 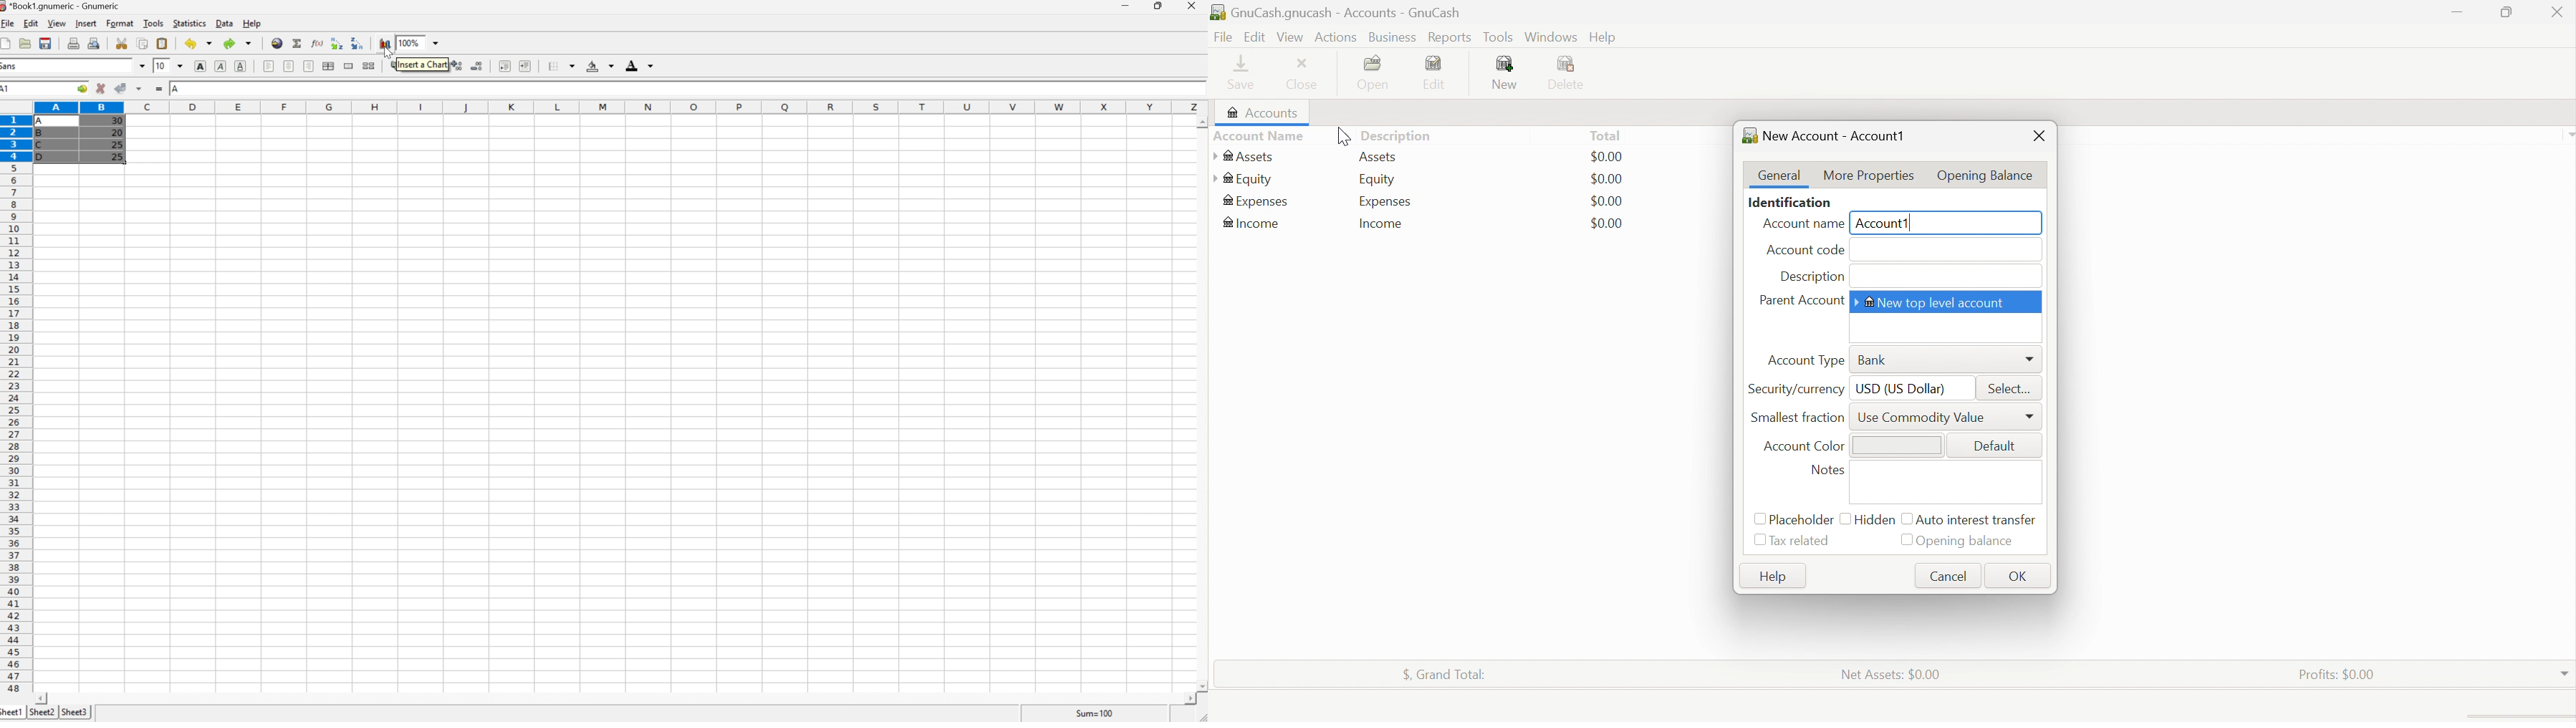 What do you see at coordinates (1345, 42) in the screenshot?
I see `cursor` at bounding box center [1345, 42].